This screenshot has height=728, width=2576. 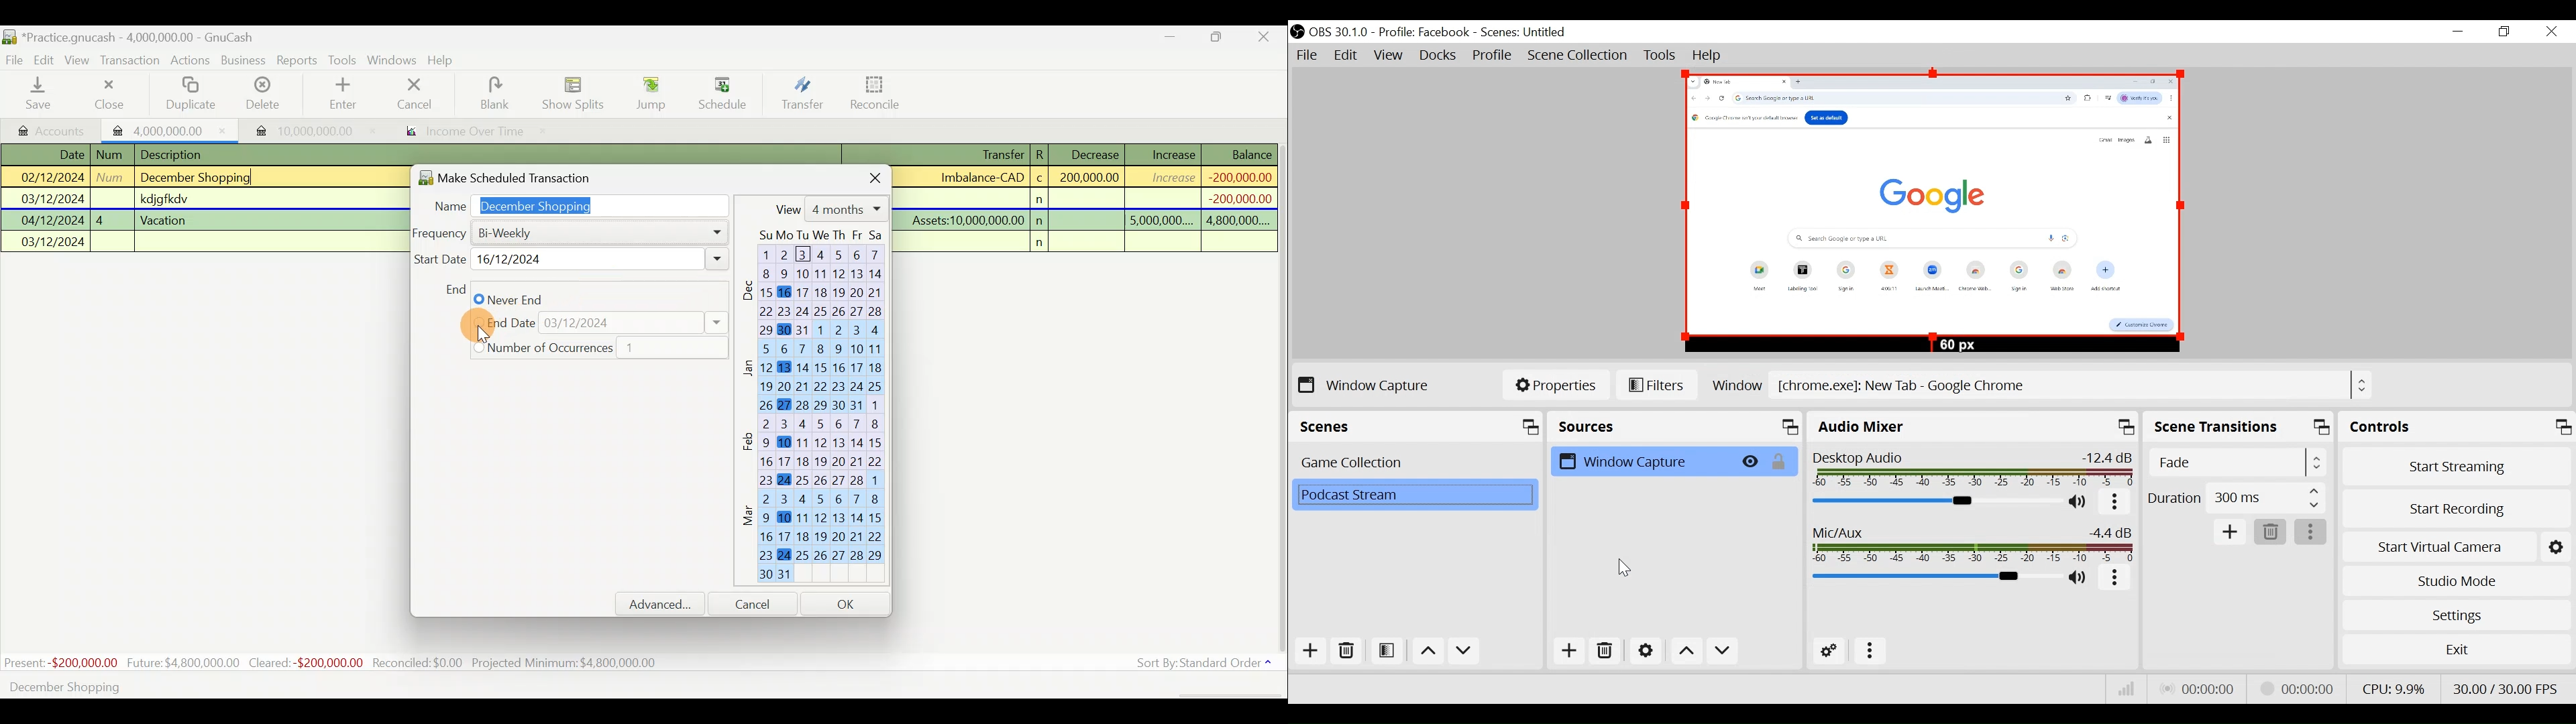 I want to click on Hide/Display, so click(x=1754, y=461).